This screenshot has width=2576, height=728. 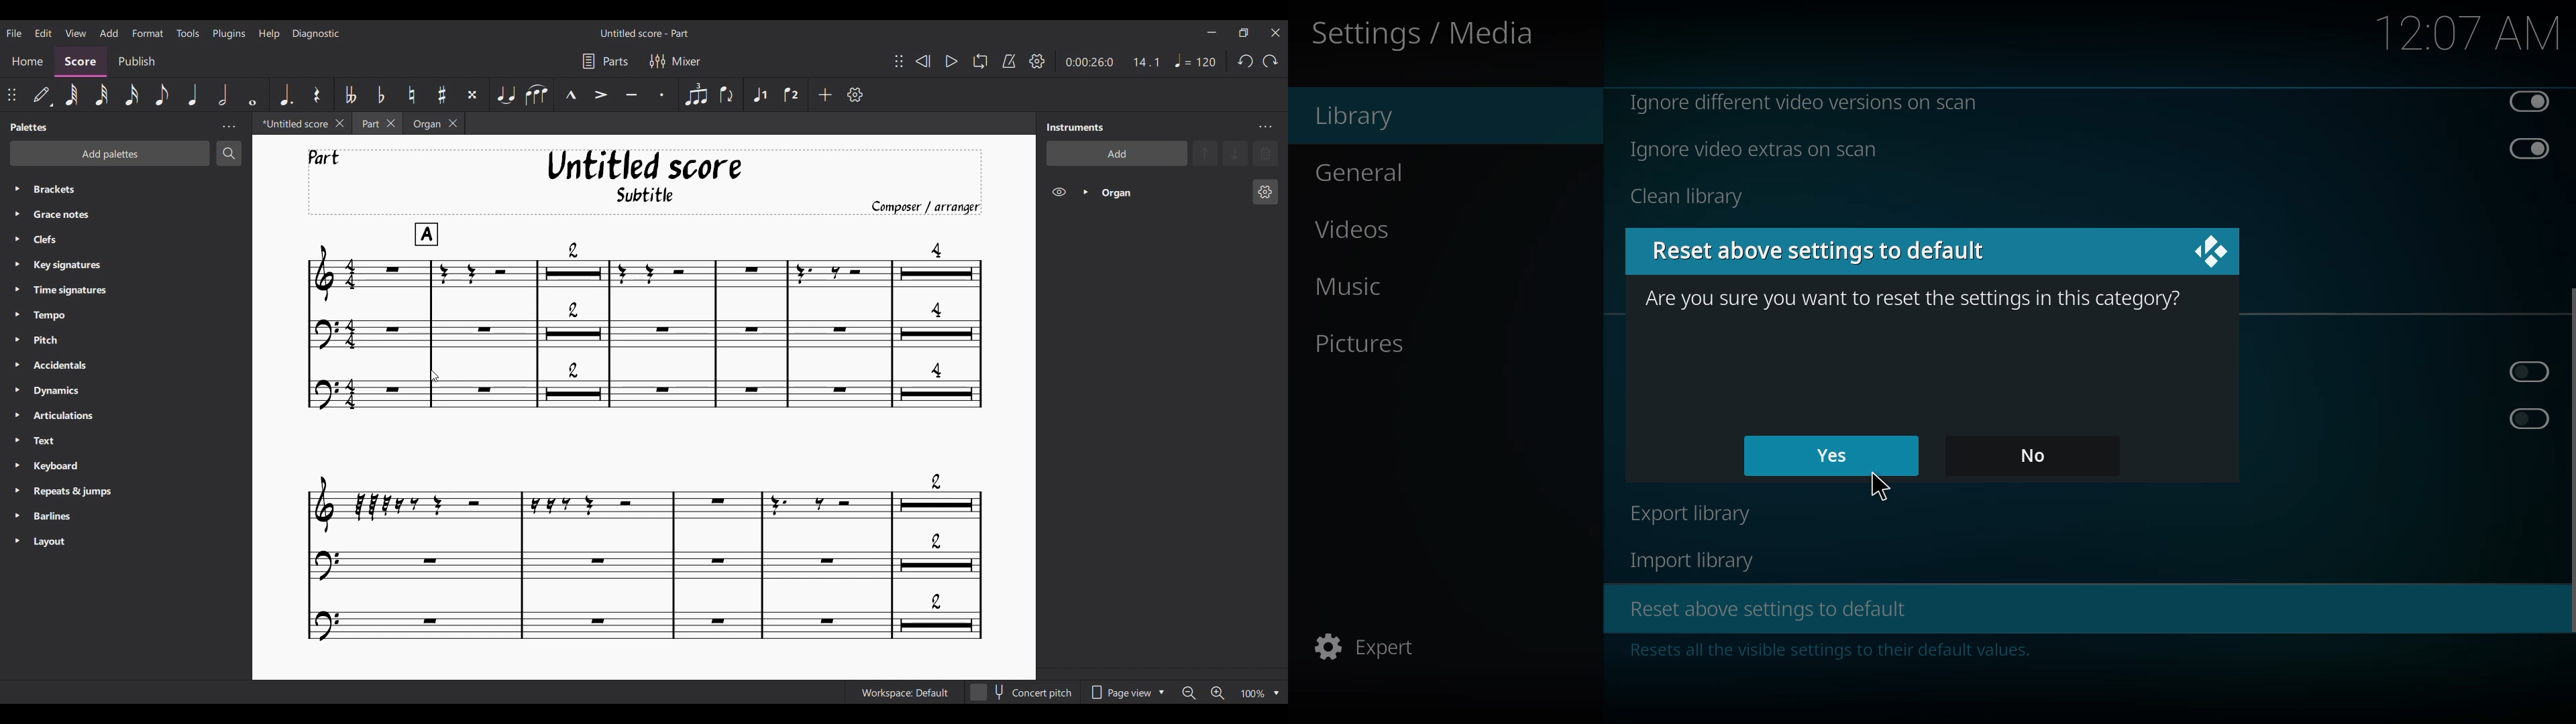 I want to click on Accent, so click(x=600, y=95).